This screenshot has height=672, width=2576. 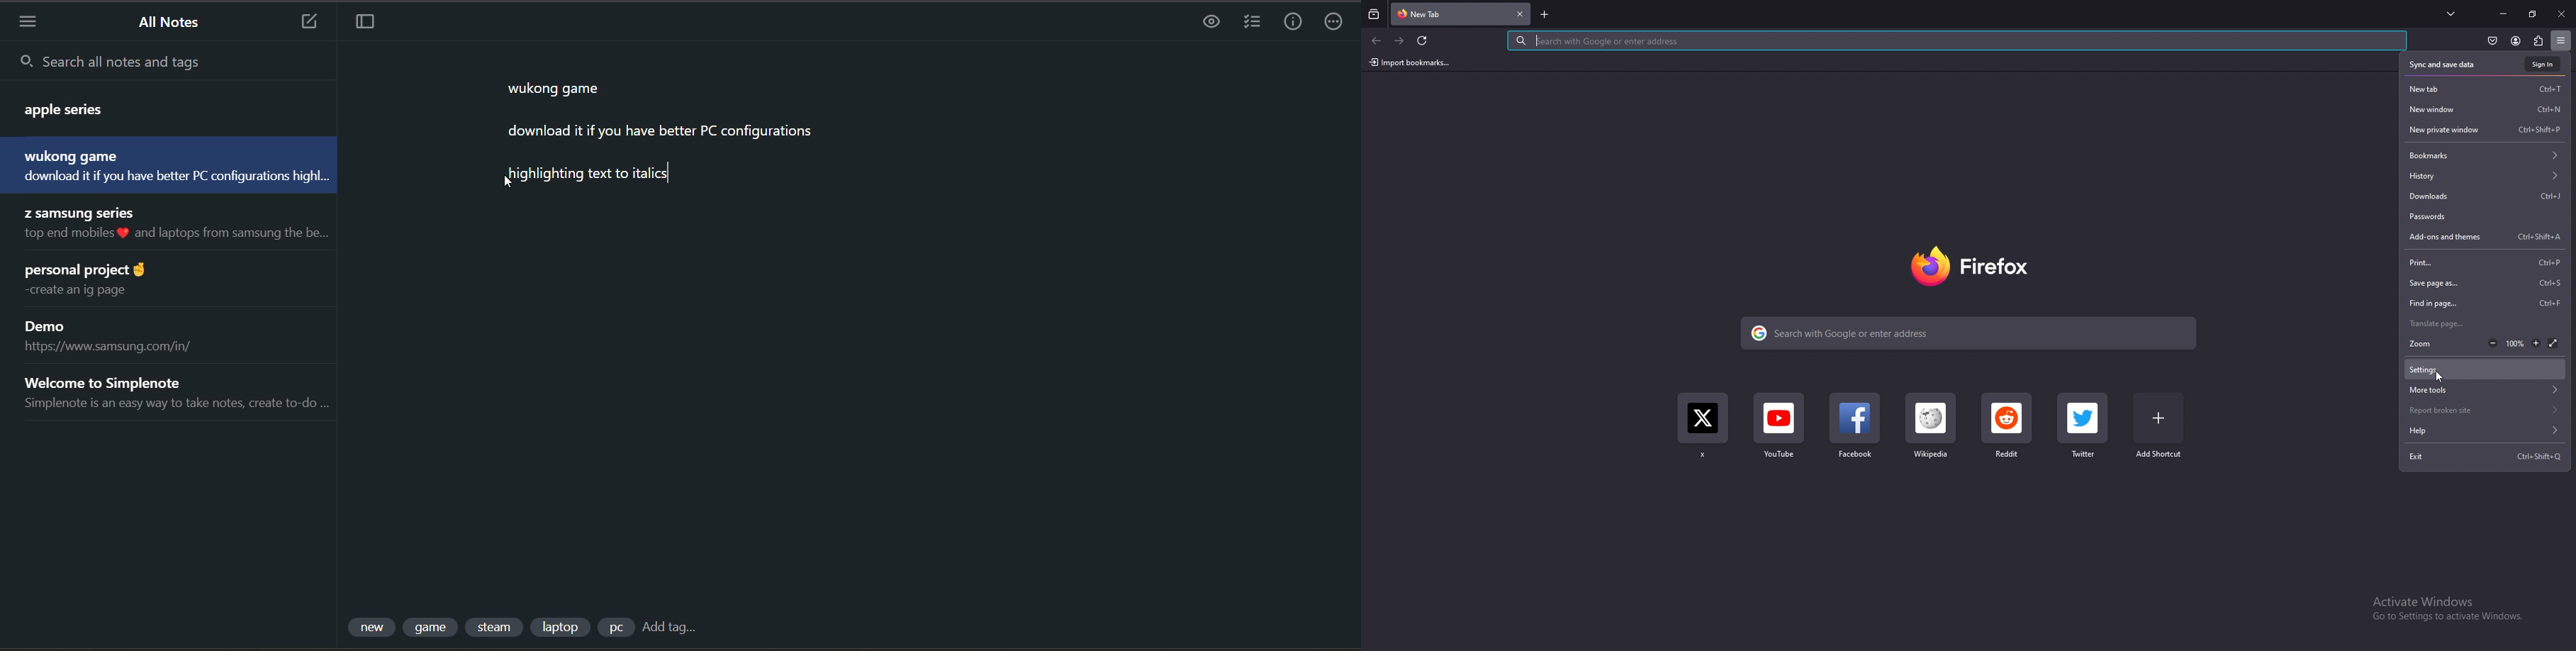 I want to click on tab, so click(x=1427, y=15).